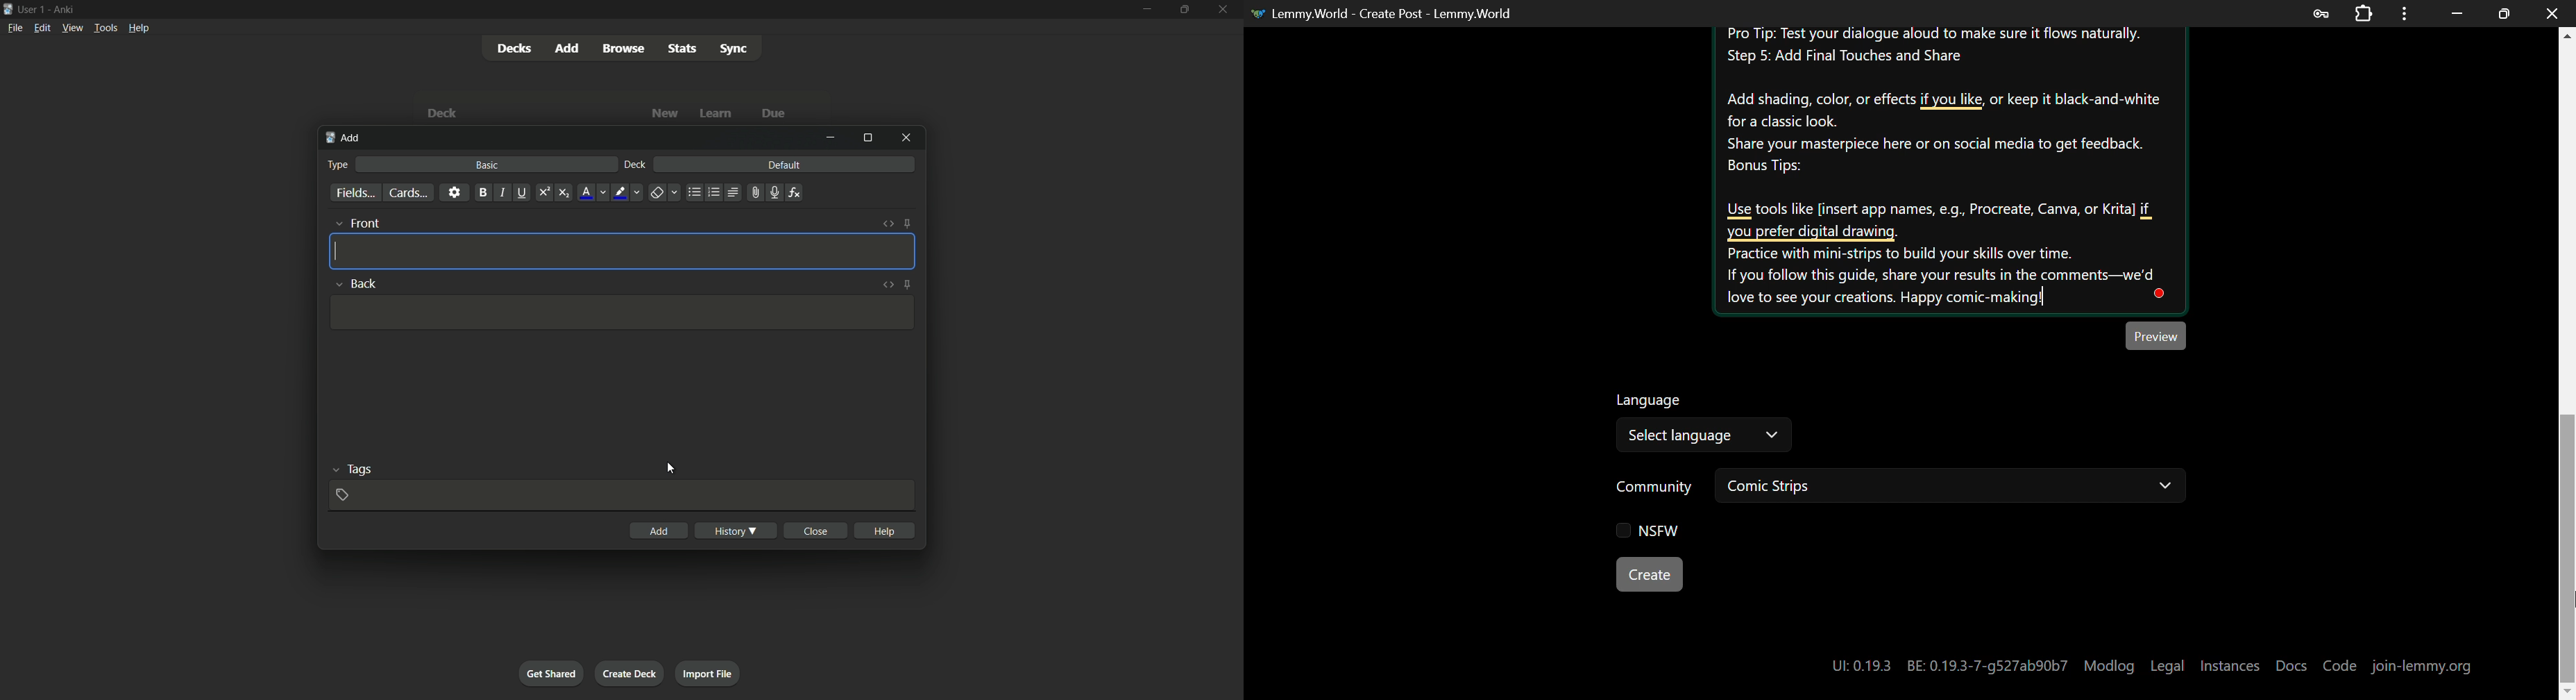 The width and height of the screenshot is (2576, 700). I want to click on cursor, so click(670, 469).